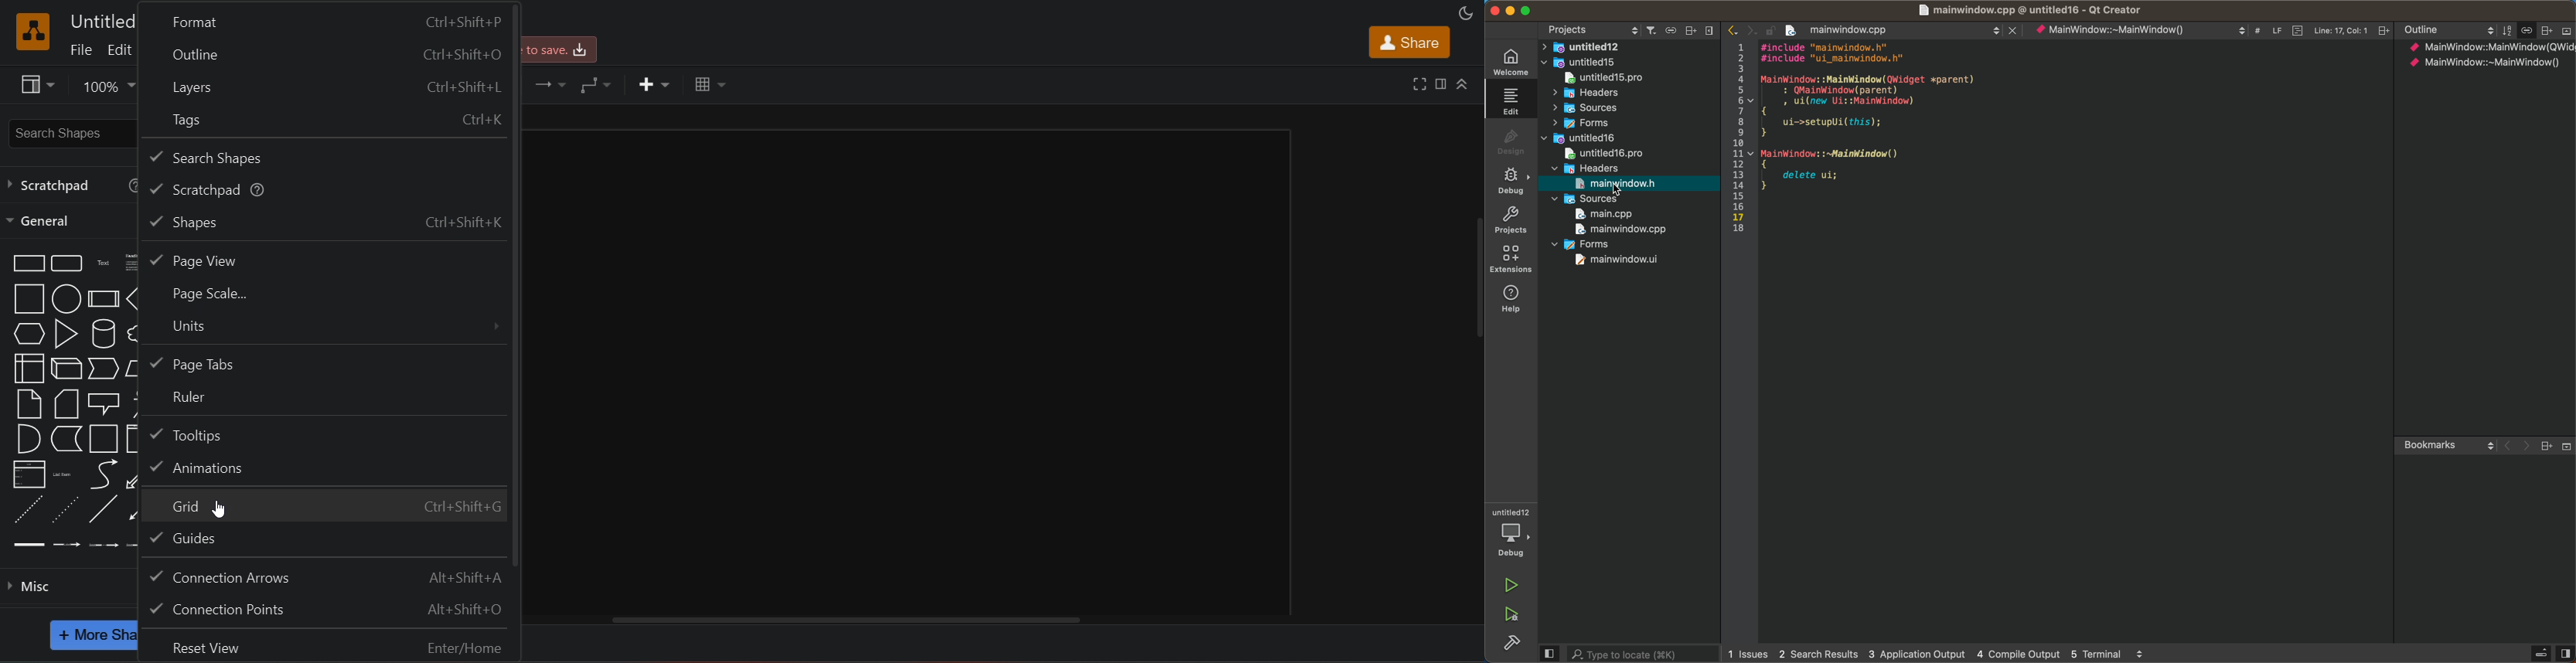 The width and height of the screenshot is (2576, 672). I want to click on cylinder, so click(104, 332).